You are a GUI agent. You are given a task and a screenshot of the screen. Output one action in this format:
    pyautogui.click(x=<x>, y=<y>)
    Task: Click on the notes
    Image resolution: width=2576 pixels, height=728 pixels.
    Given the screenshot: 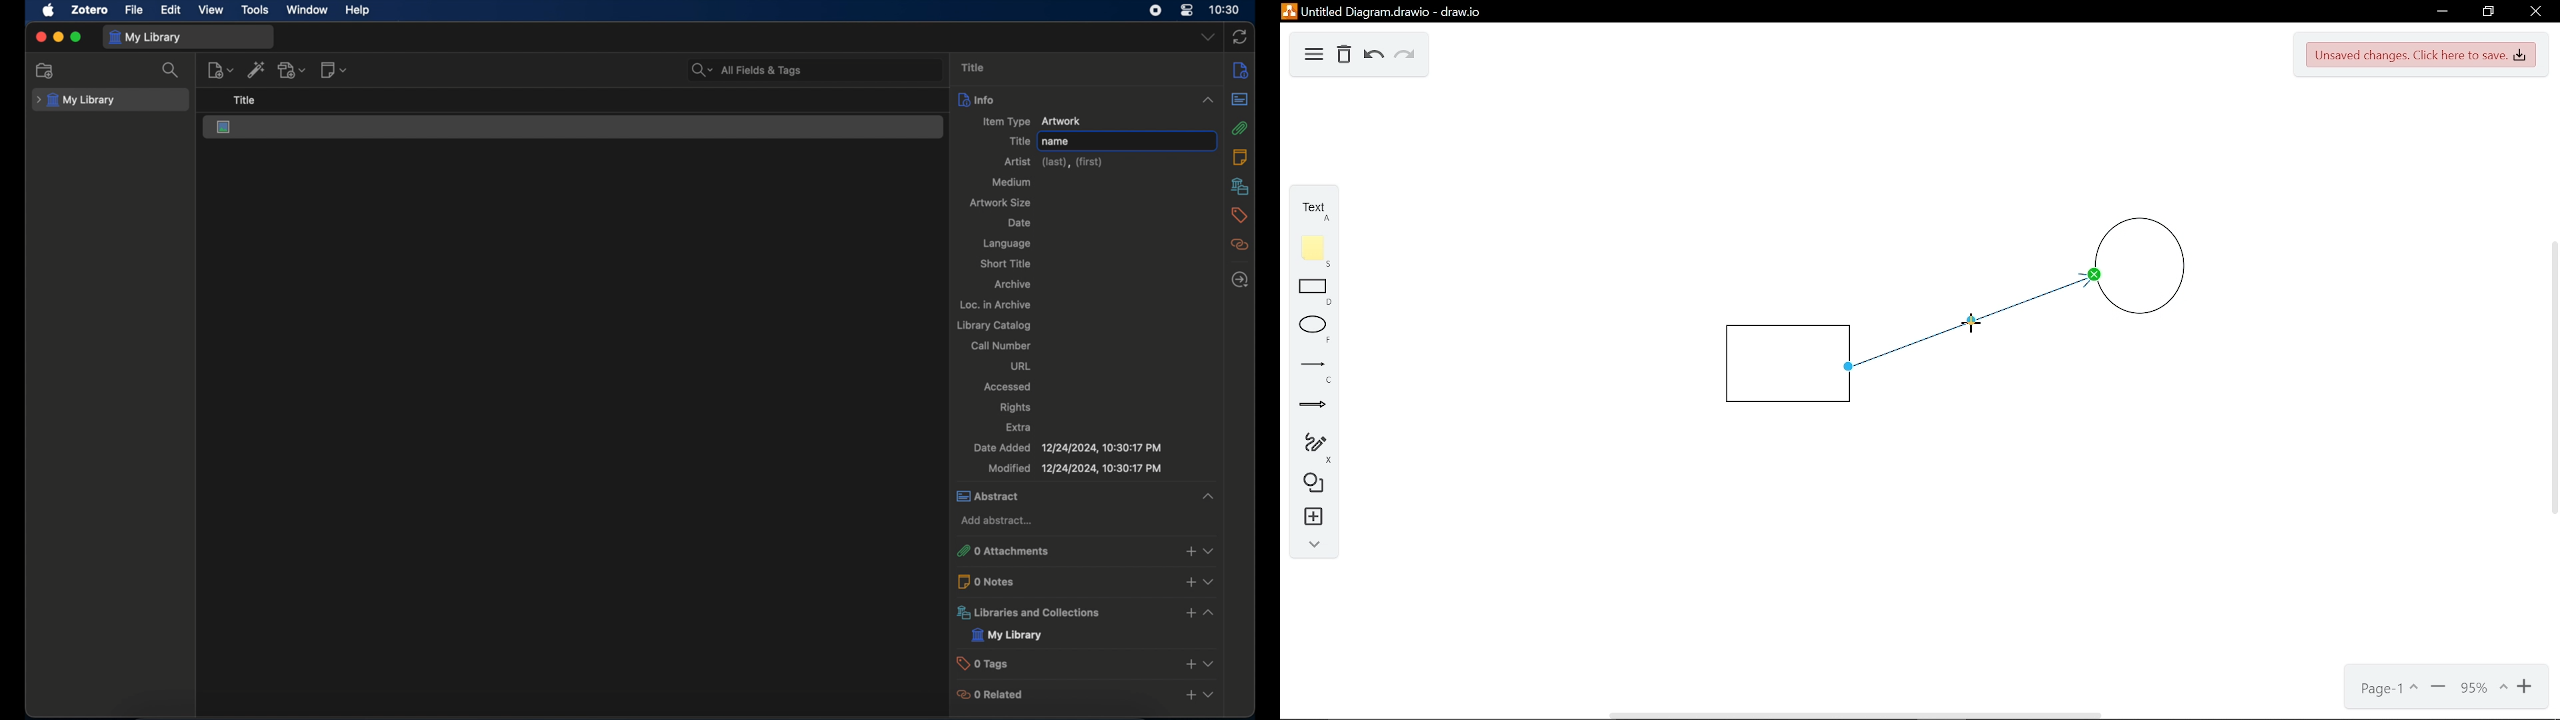 What is the action you would take?
    pyautogui.click(x=1241, y=157)
    